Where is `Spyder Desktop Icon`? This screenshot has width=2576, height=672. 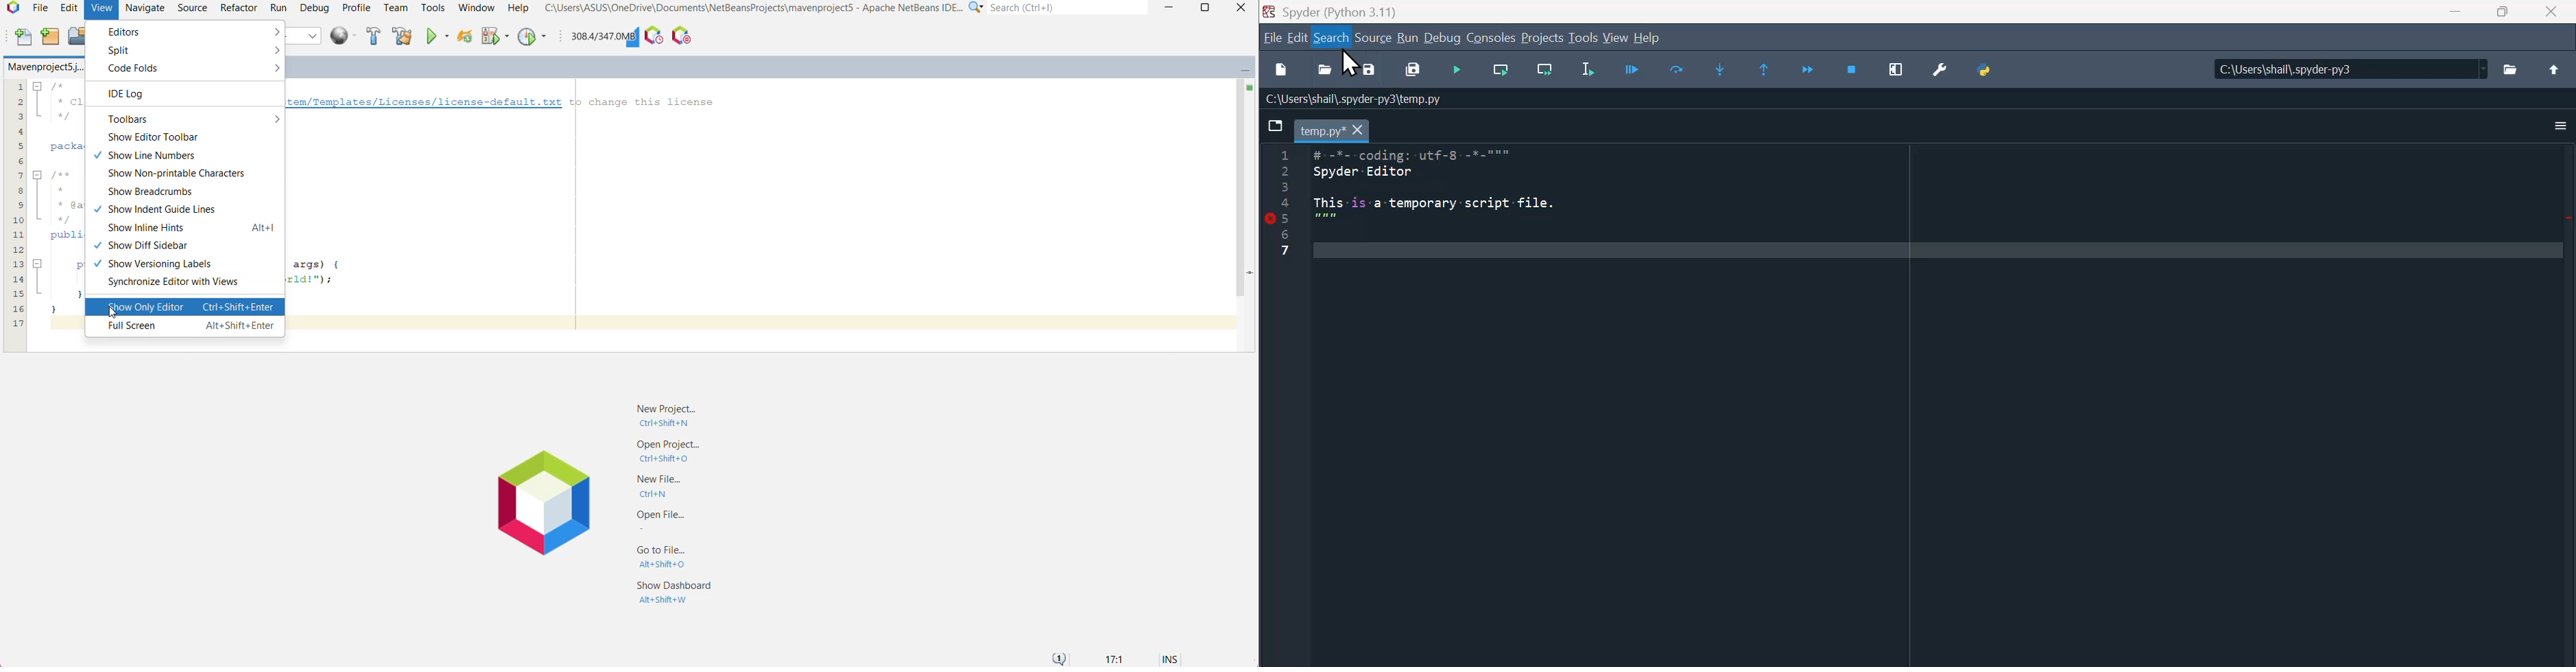
Spyder Desktop Icon is located at coordinates (1268, 12).